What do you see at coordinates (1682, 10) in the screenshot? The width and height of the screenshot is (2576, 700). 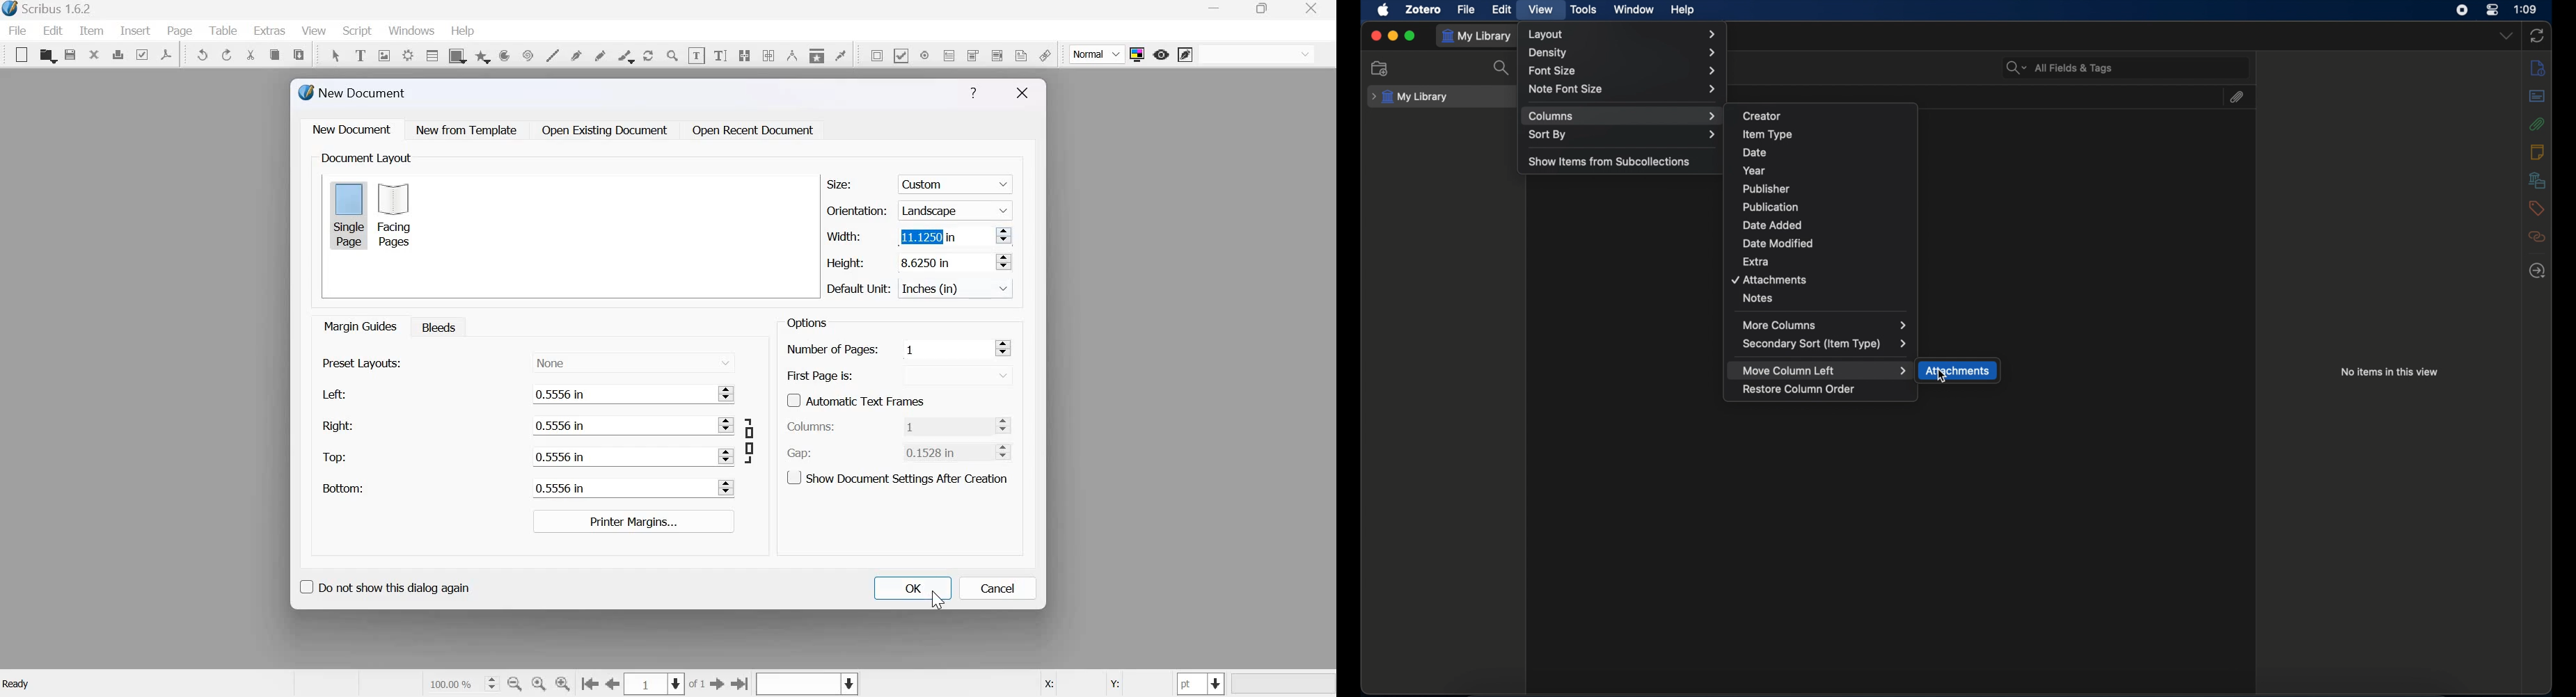 I see `help` at bounding box center [1682, 10].